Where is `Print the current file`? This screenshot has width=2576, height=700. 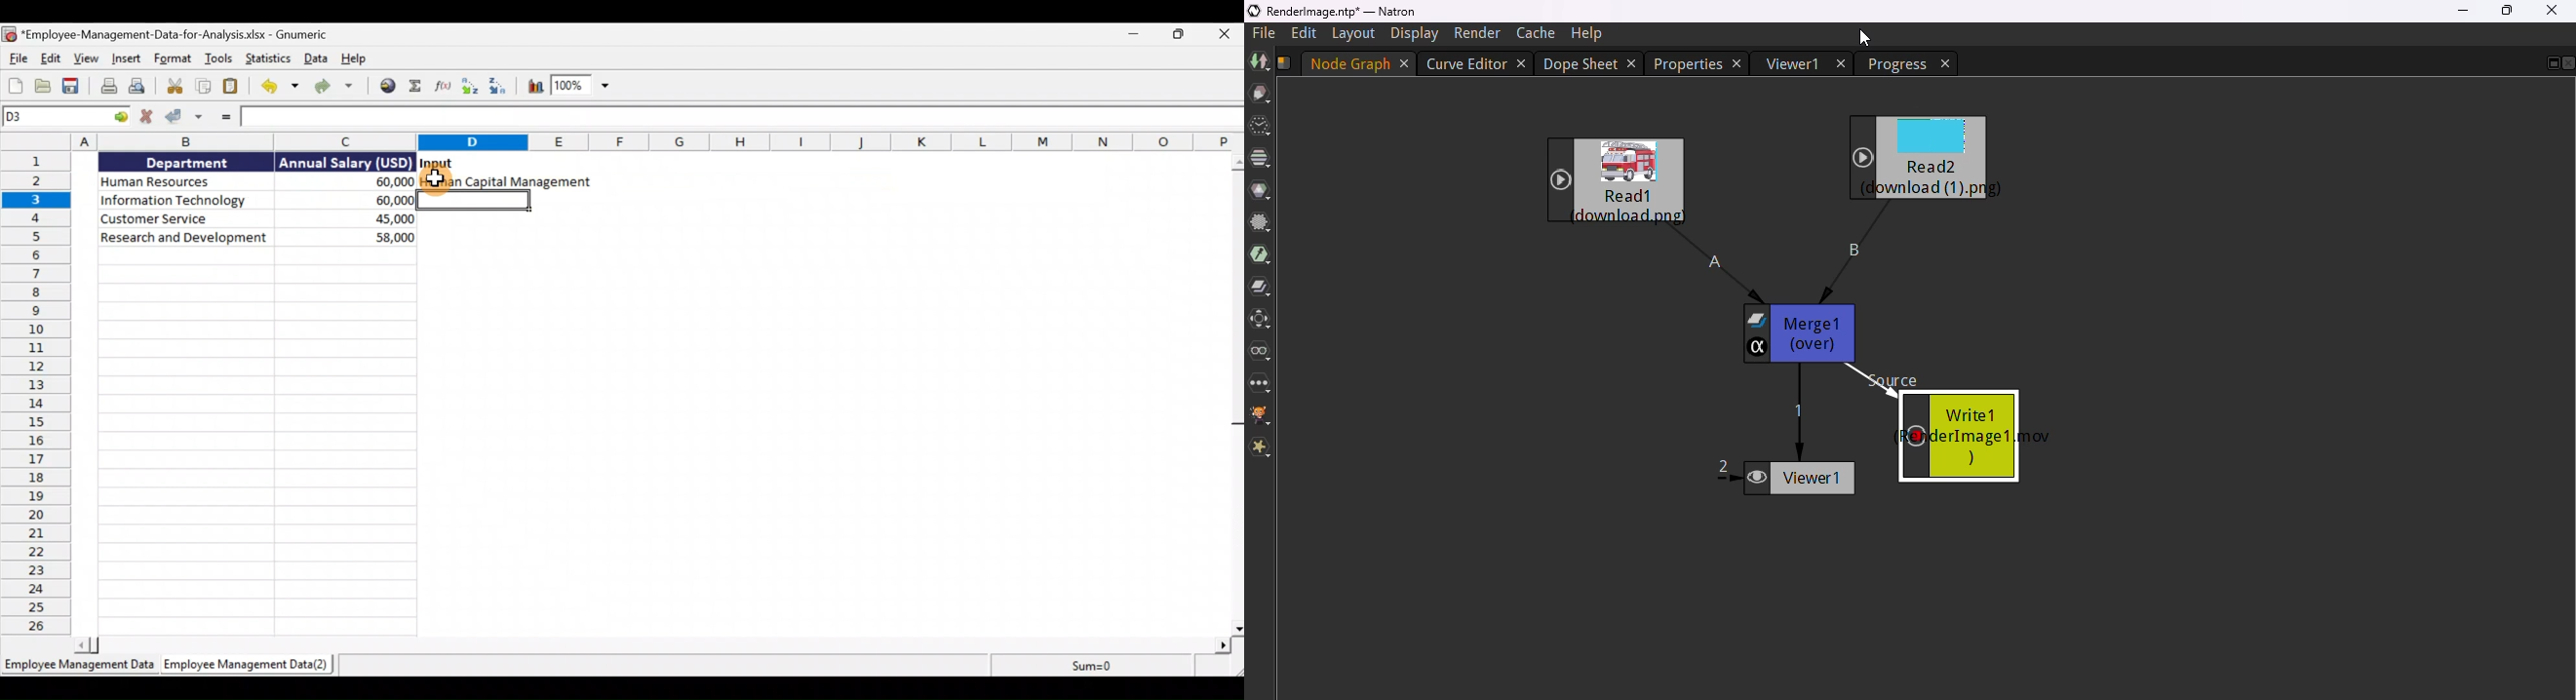
Print the current file is located at coordinates (107, 87).